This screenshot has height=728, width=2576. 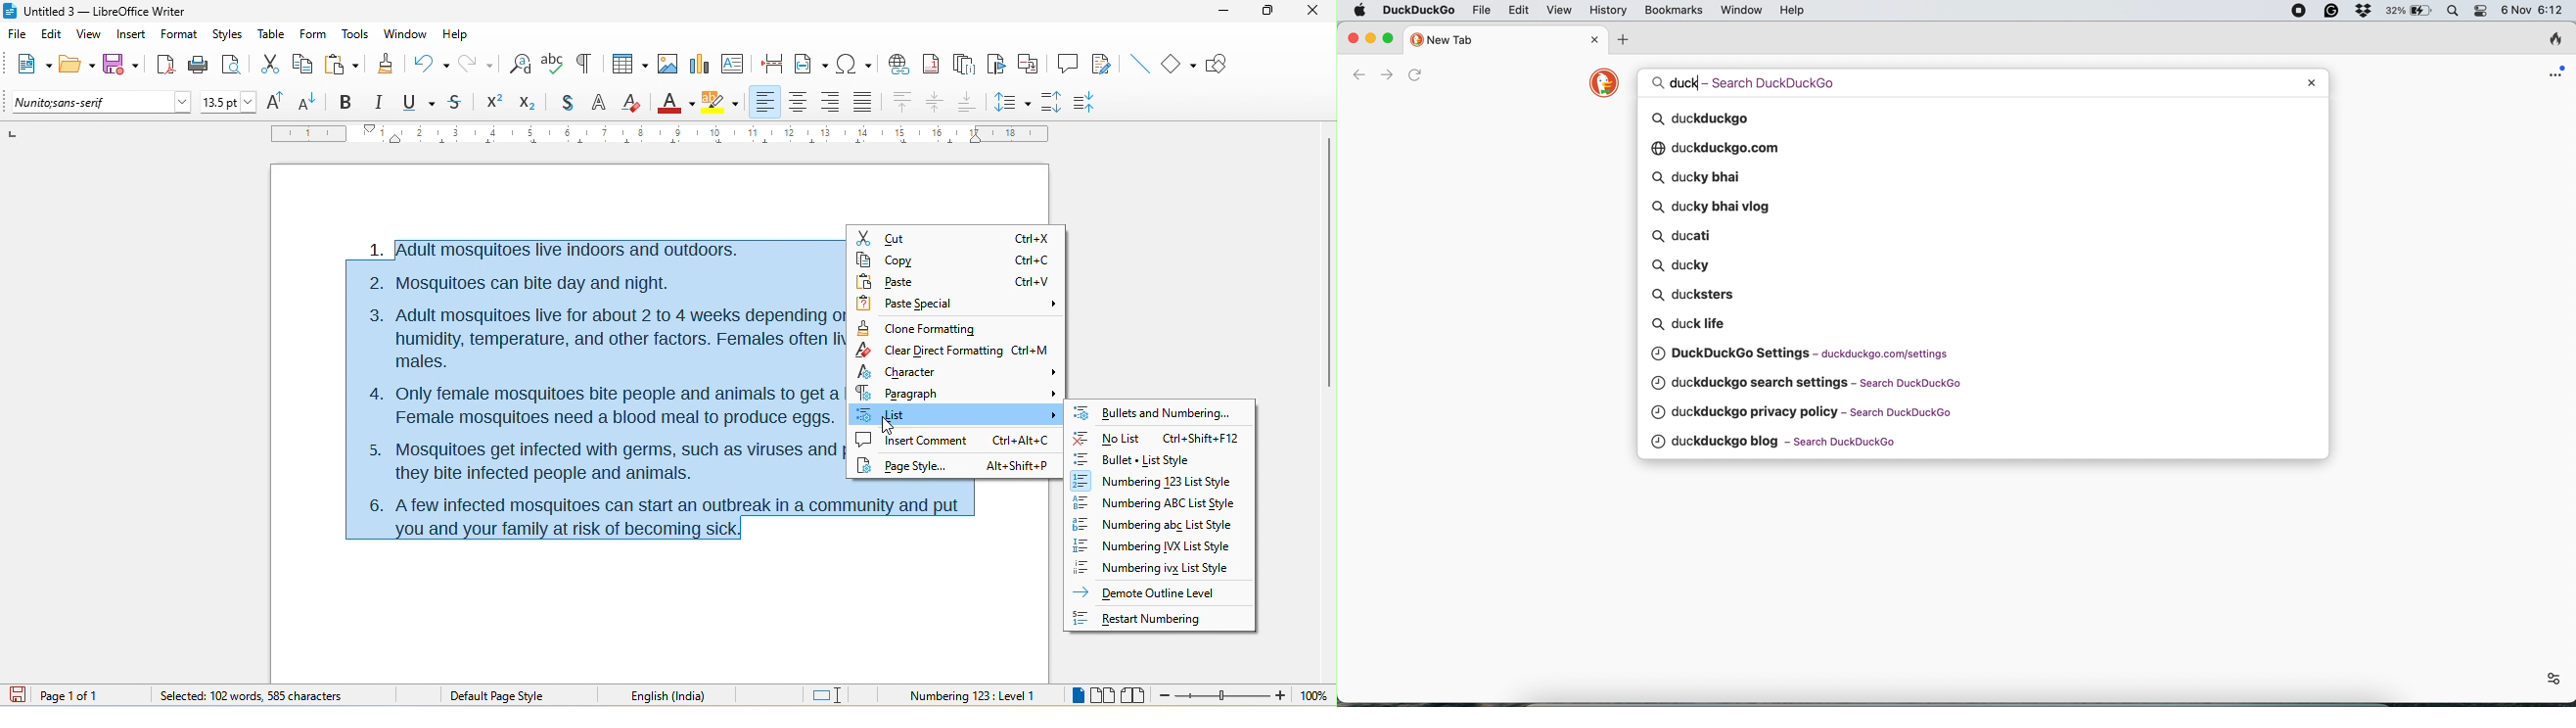 What do you see at coordinates (889, 427) in the screenshot?
I see `cursor movement` at bounding box center [889, 427].